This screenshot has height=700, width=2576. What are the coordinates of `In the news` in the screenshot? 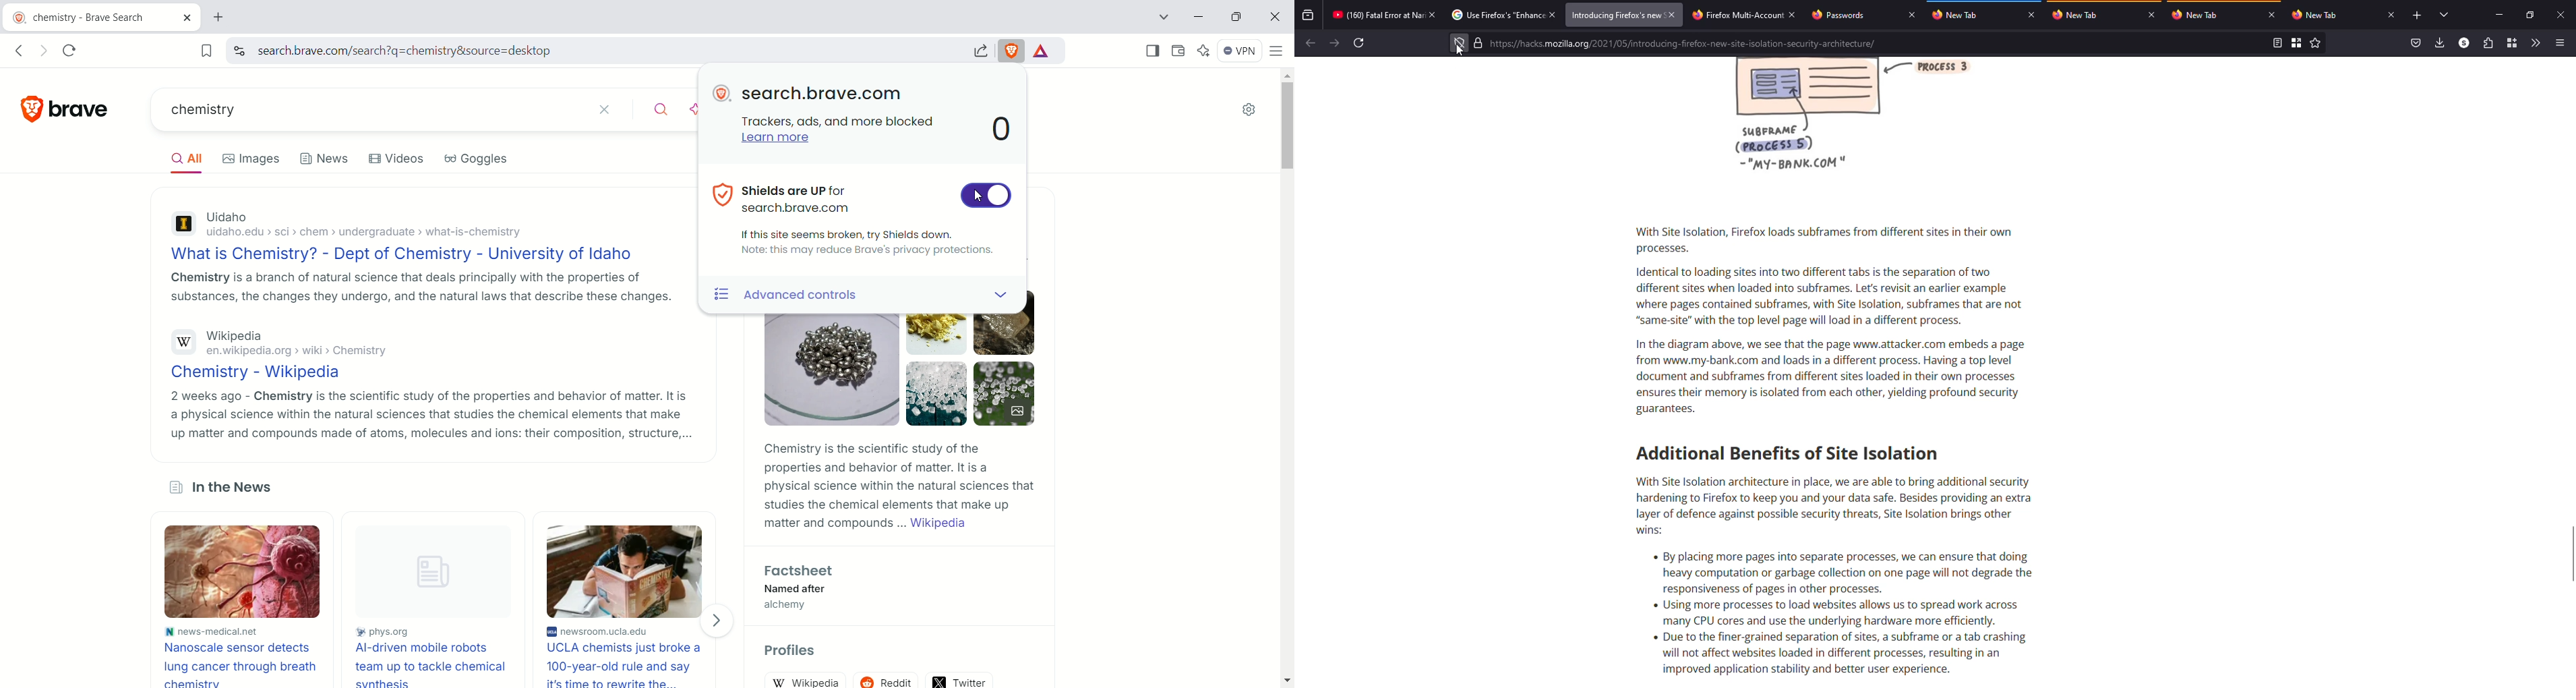 It's located at (228, 488).